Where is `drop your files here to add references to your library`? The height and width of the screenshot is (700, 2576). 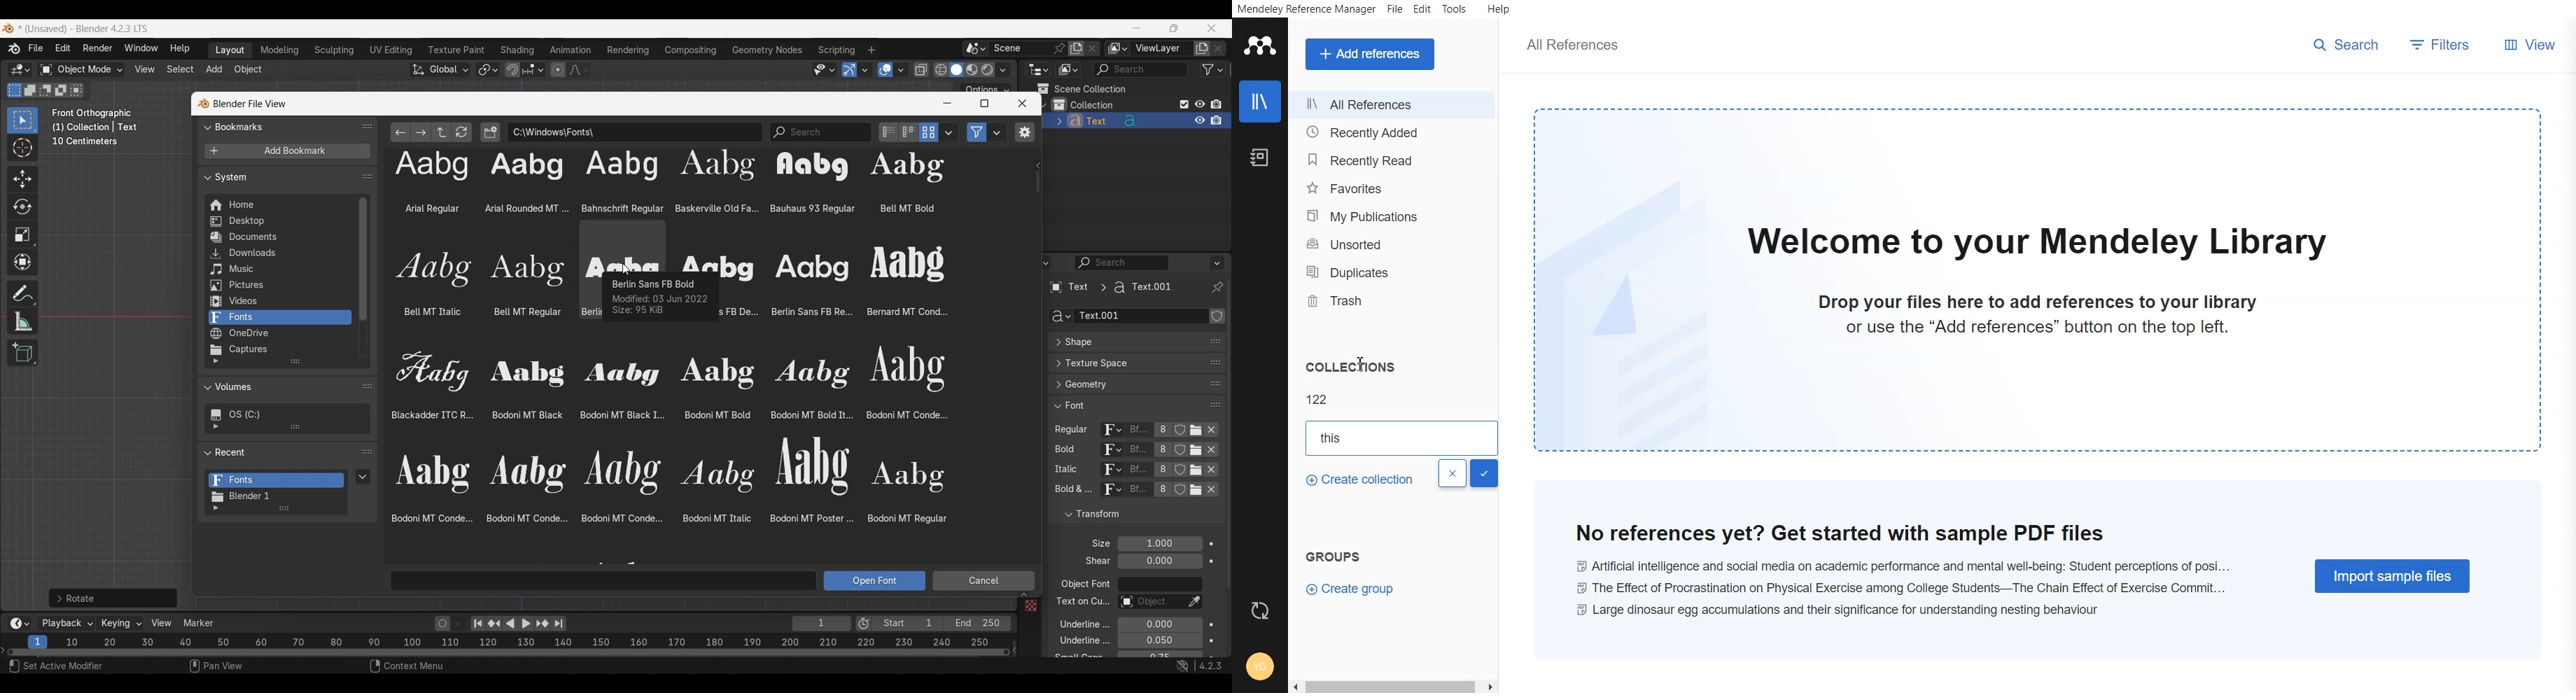 drop your files here to add references to your library is located at coordinates (2040, 302).